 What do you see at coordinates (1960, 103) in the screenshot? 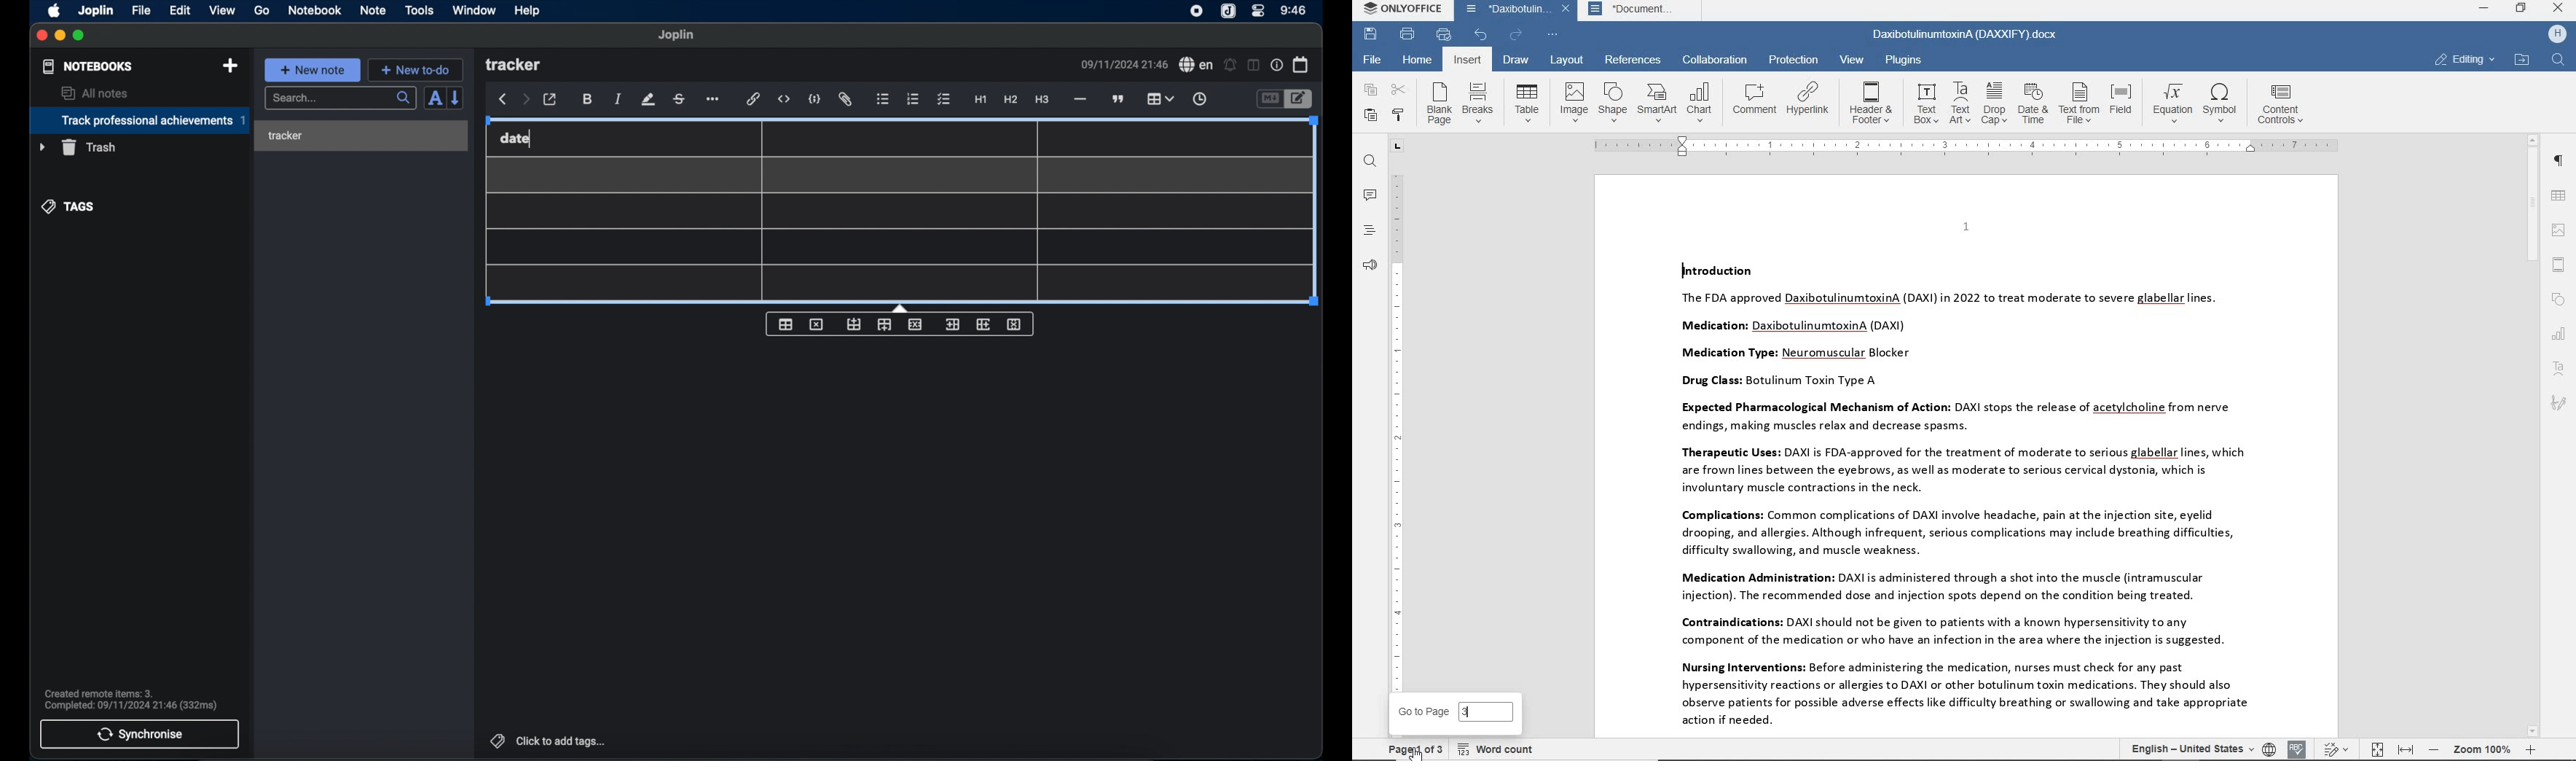
I see `text art` at bounding box center [1960, 103].